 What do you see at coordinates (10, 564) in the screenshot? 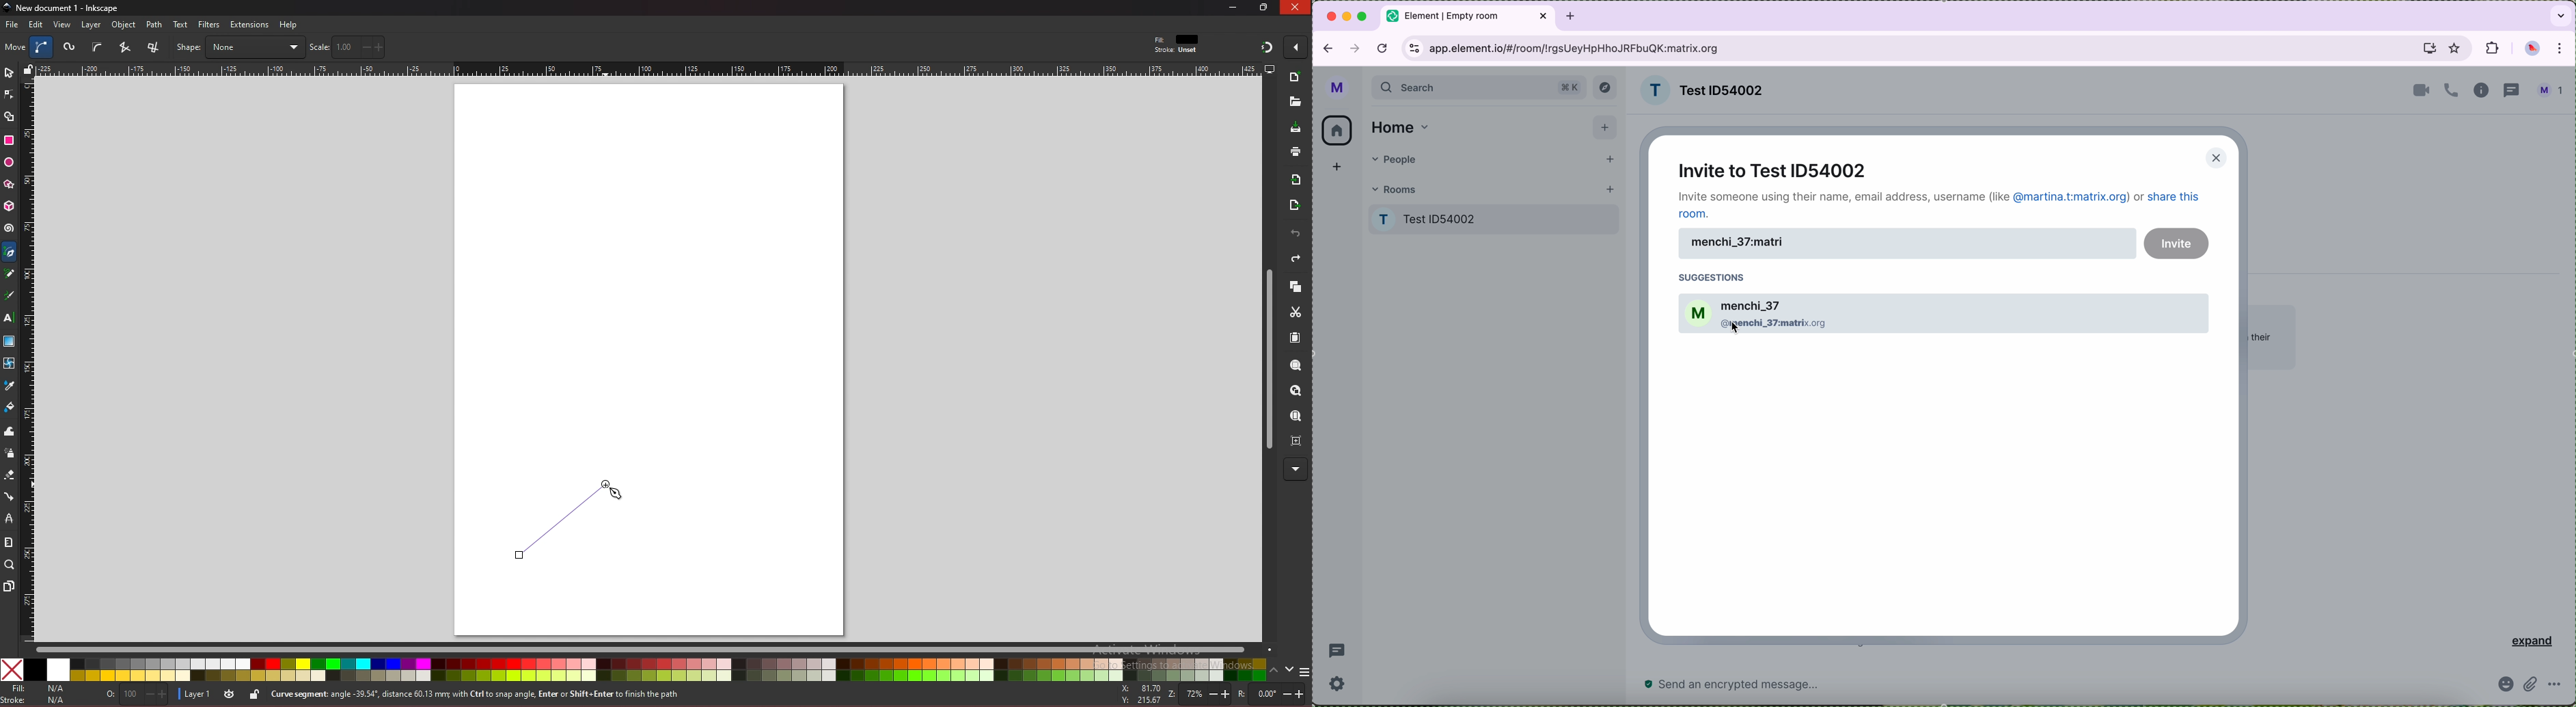
I see `zoom` at bounding box center [10, 564].